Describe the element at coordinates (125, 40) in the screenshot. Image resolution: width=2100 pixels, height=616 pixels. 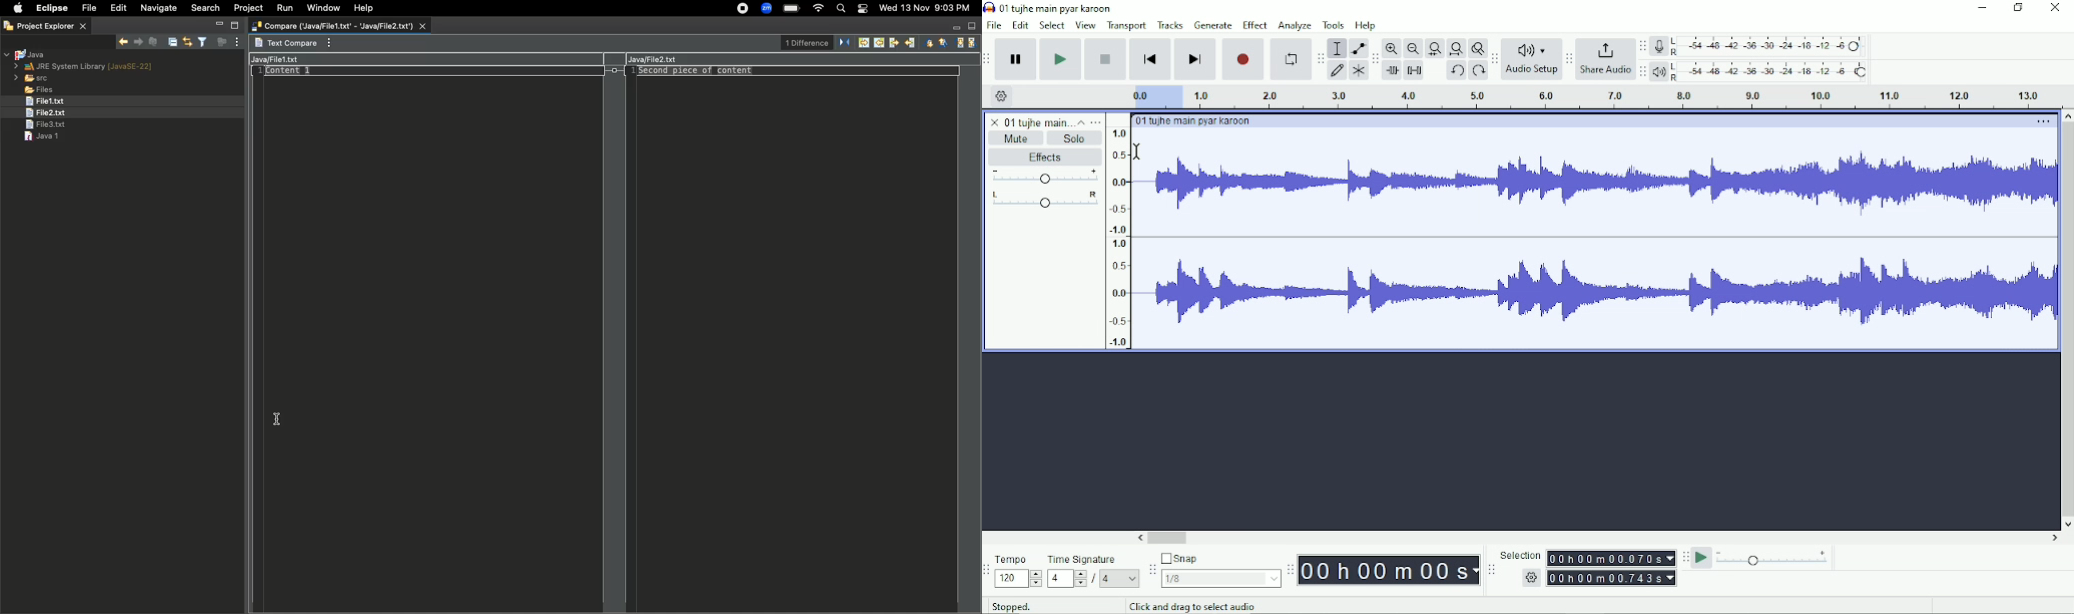
I see `Show next match` at that location.